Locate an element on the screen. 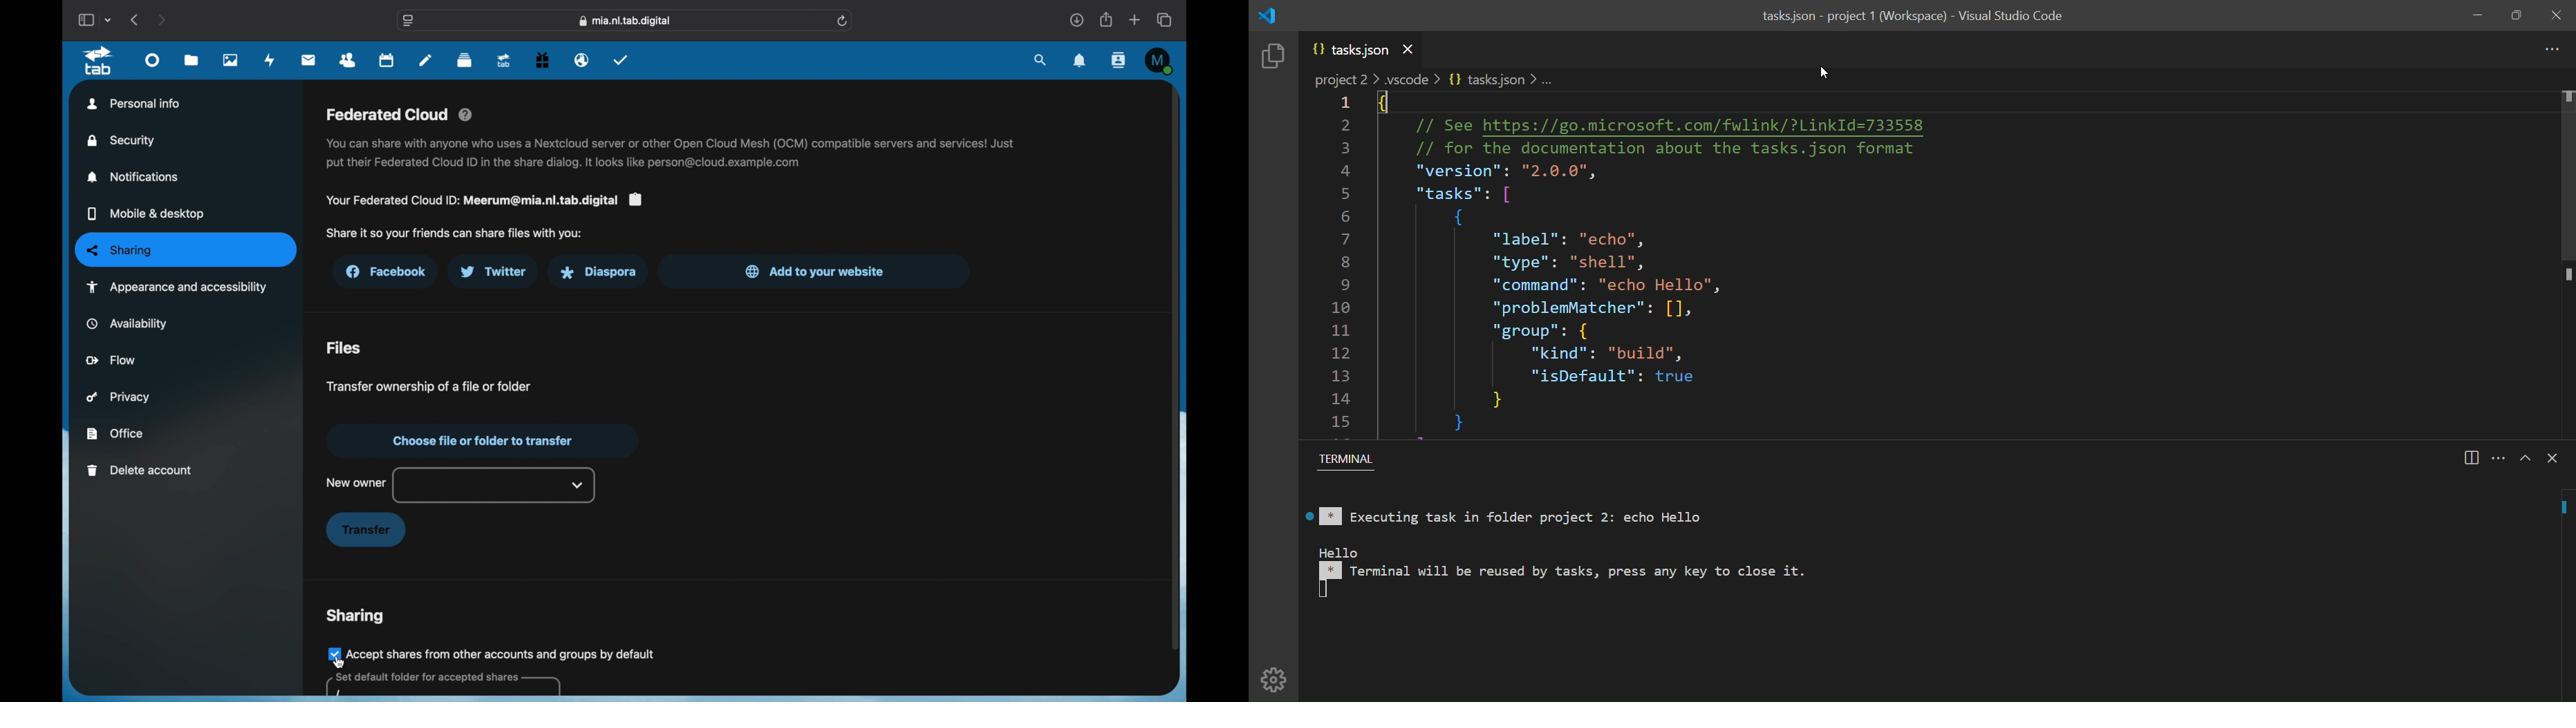  files is located at coordinates (344, 348).